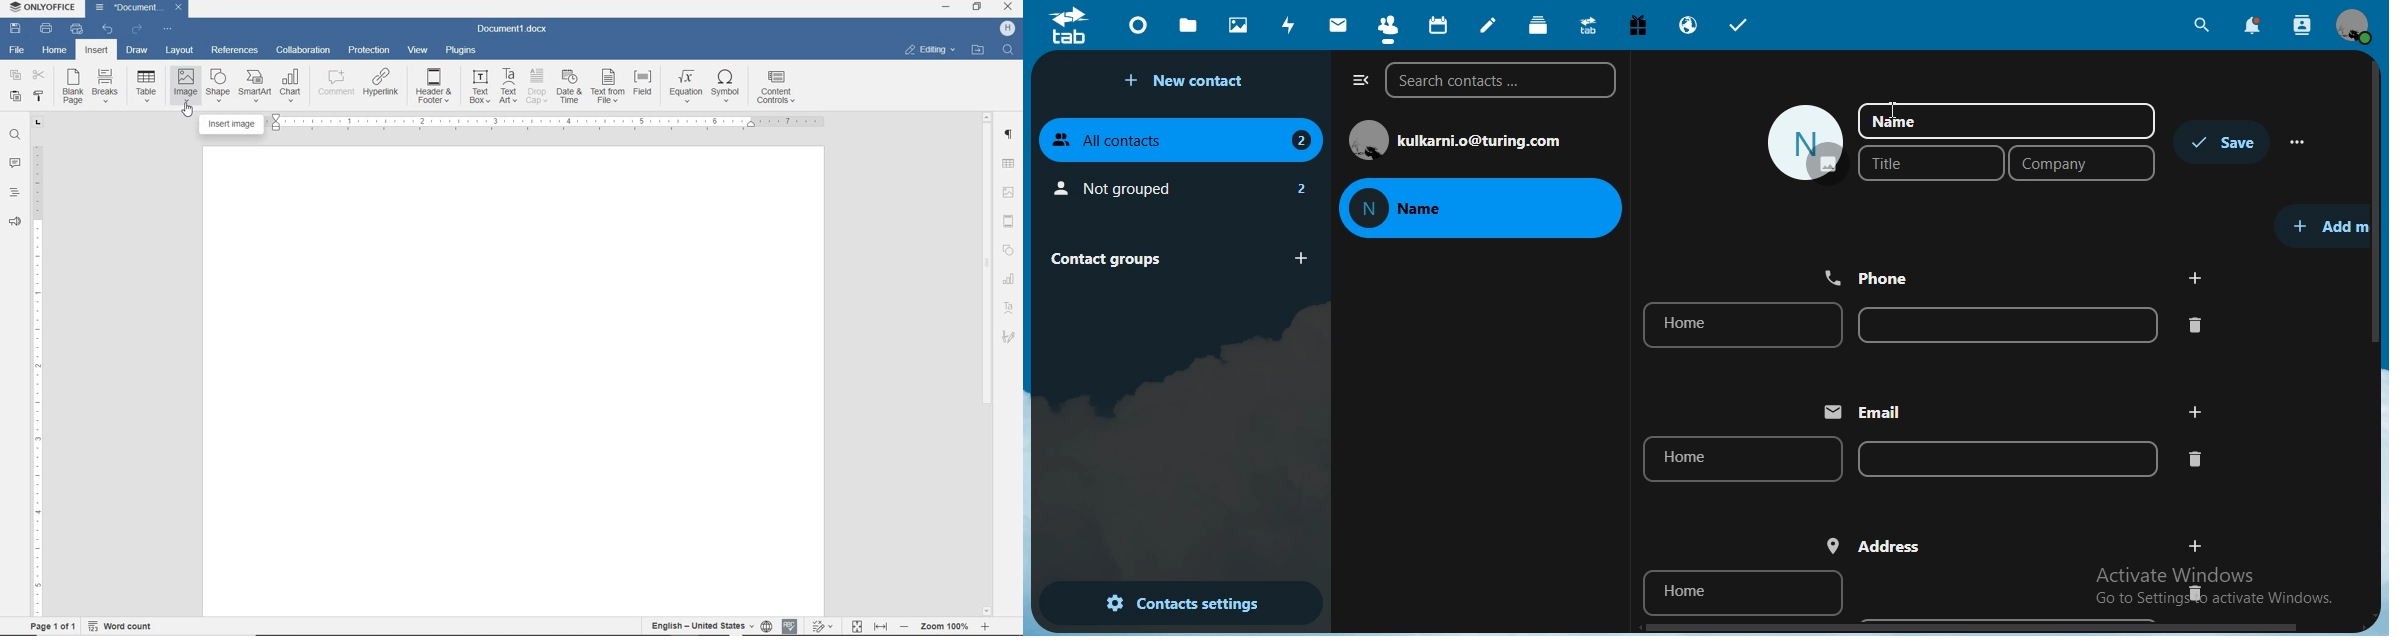  Describe the element at coordinates (1871, 412) in the screenshot. I see `eamil` at that location.